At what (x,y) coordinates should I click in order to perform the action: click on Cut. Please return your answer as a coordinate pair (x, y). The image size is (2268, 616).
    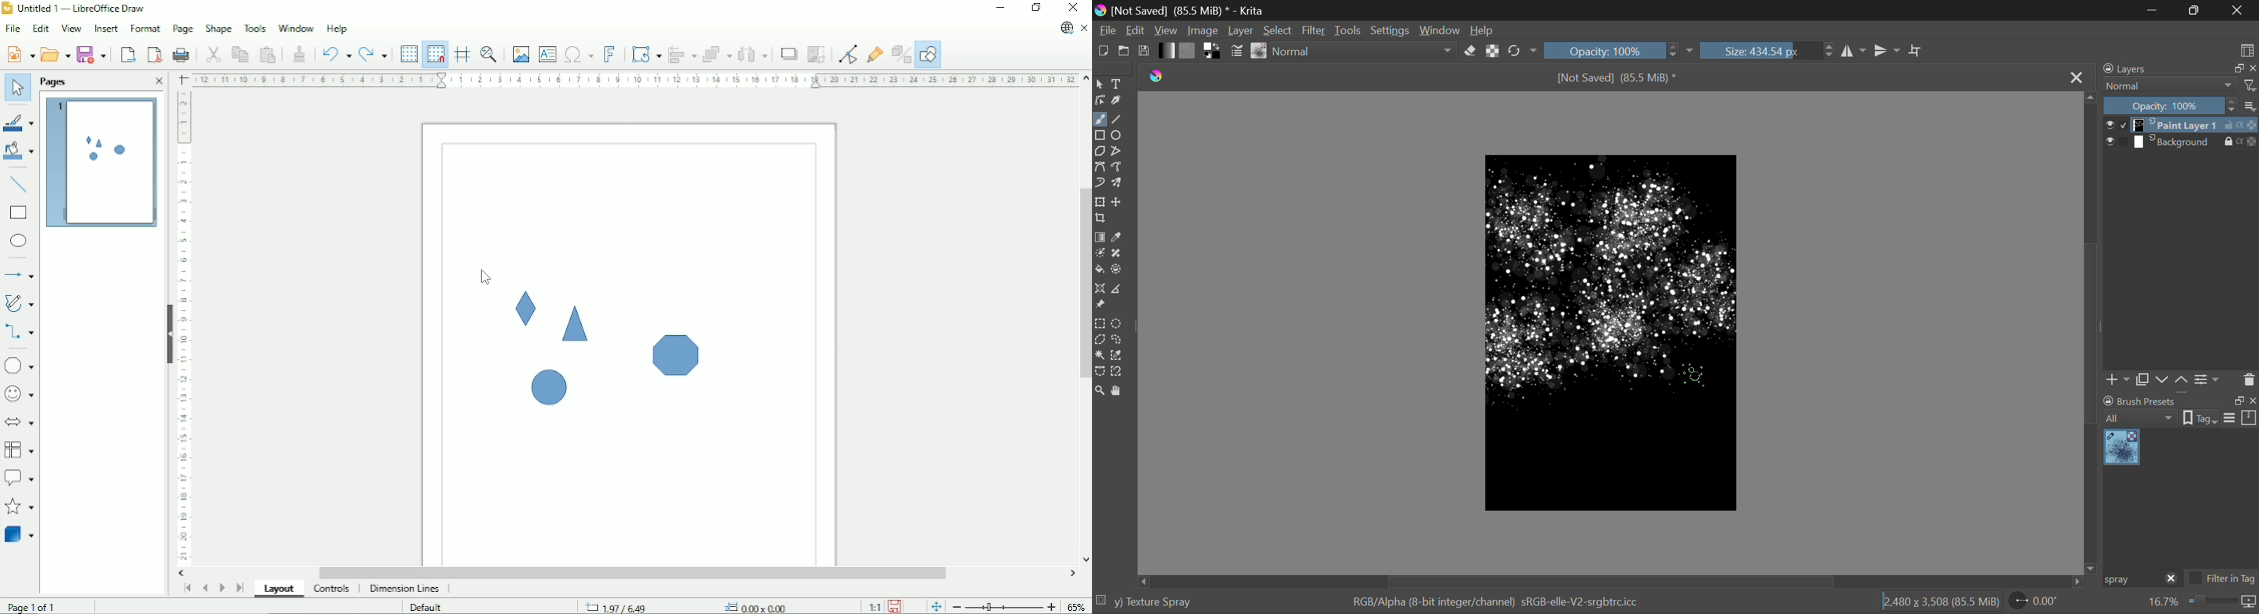
    Looking at the image, I should click on (214, 54).